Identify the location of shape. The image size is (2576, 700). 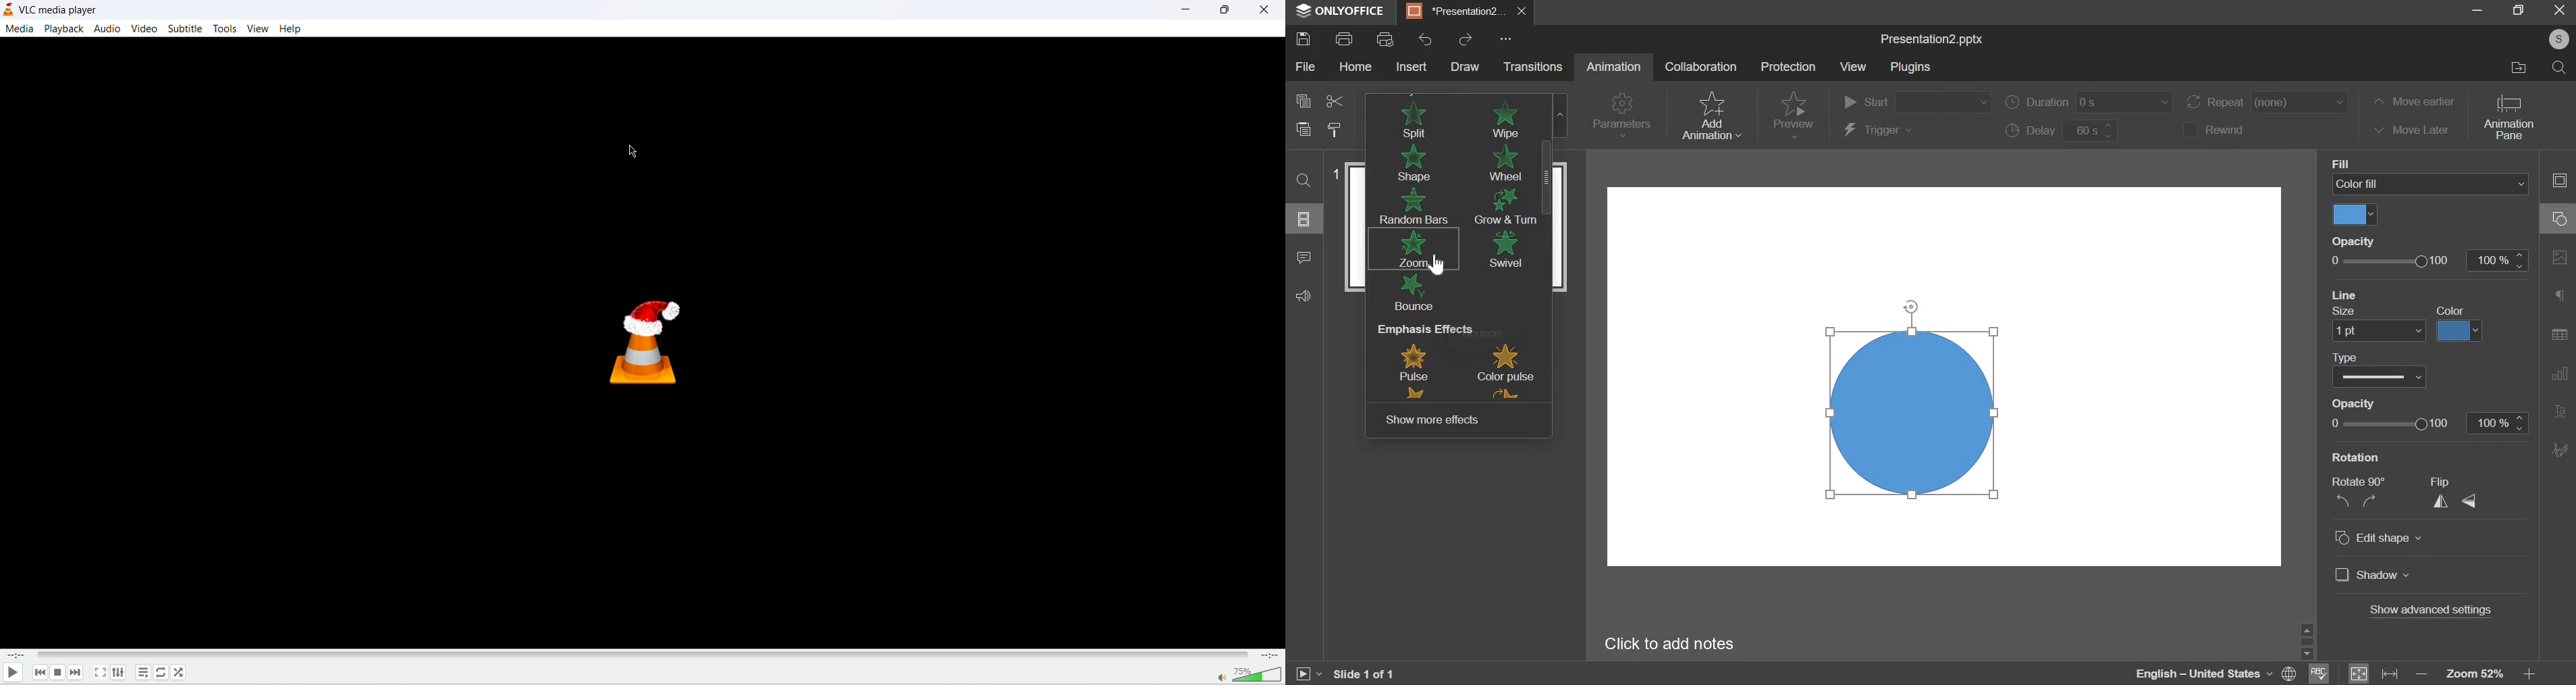
(1410, 163).